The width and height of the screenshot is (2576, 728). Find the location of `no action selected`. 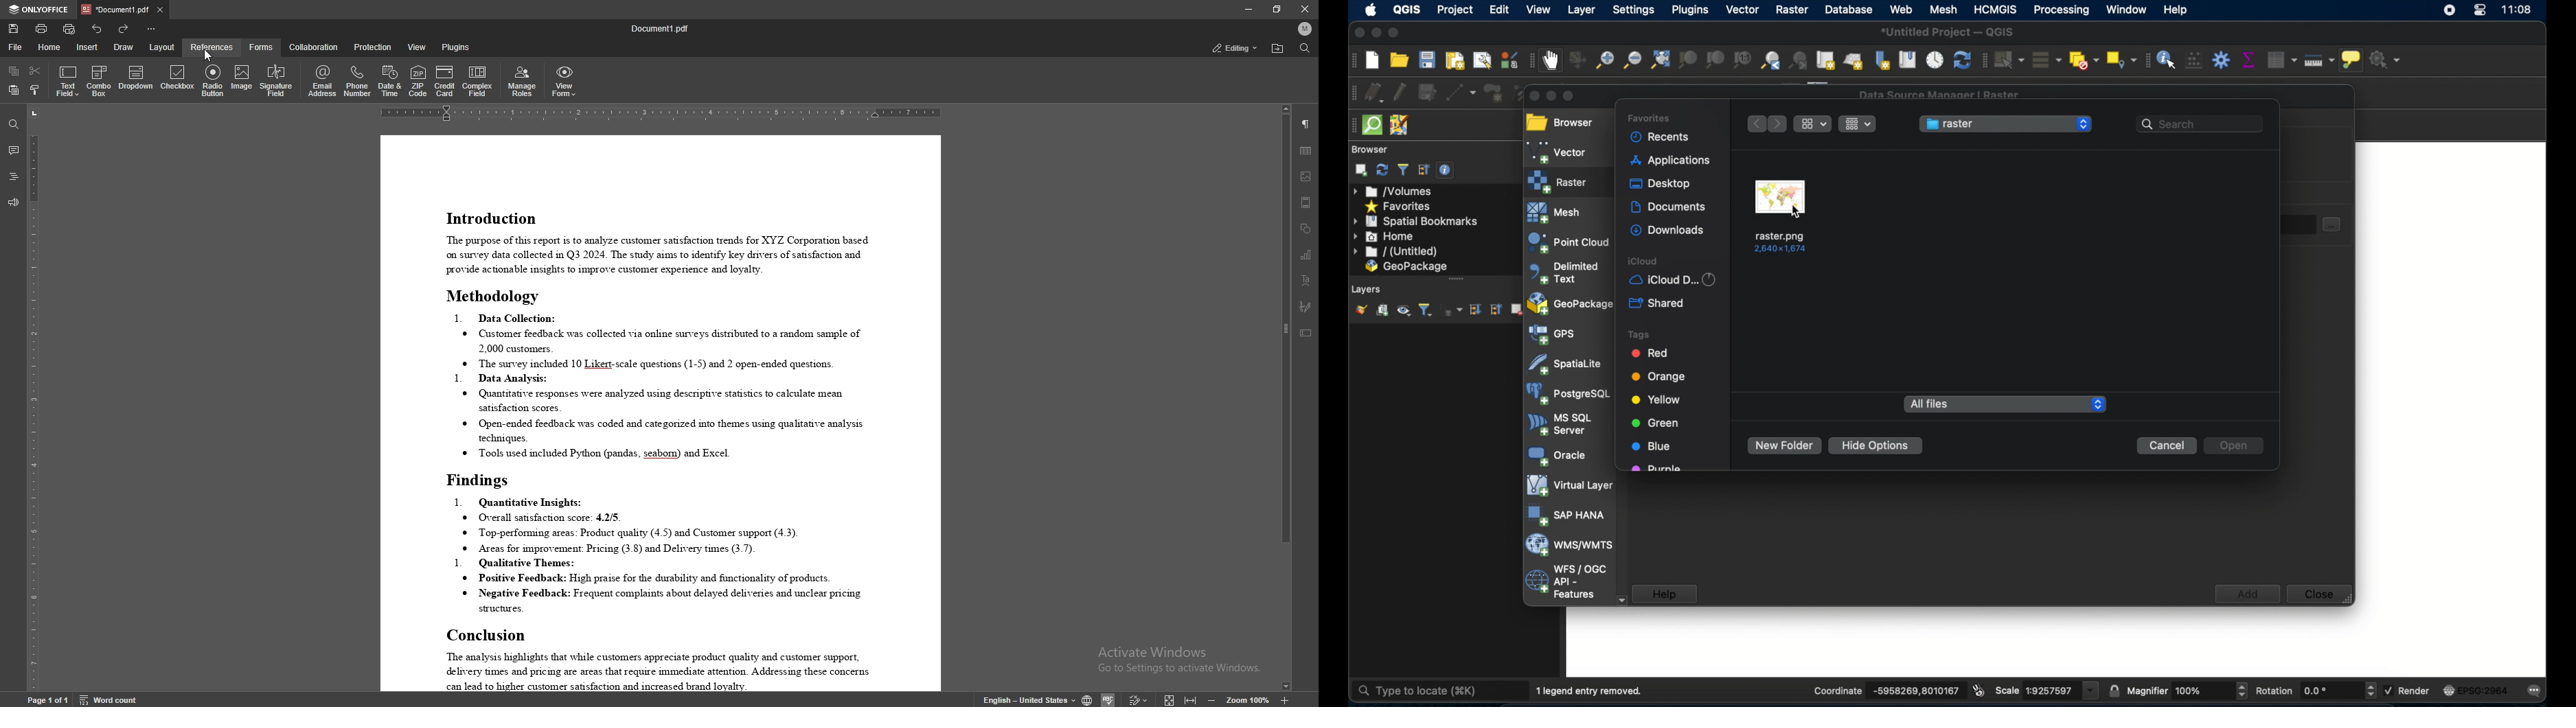

no action selected is located at coordinates (2387, 60).